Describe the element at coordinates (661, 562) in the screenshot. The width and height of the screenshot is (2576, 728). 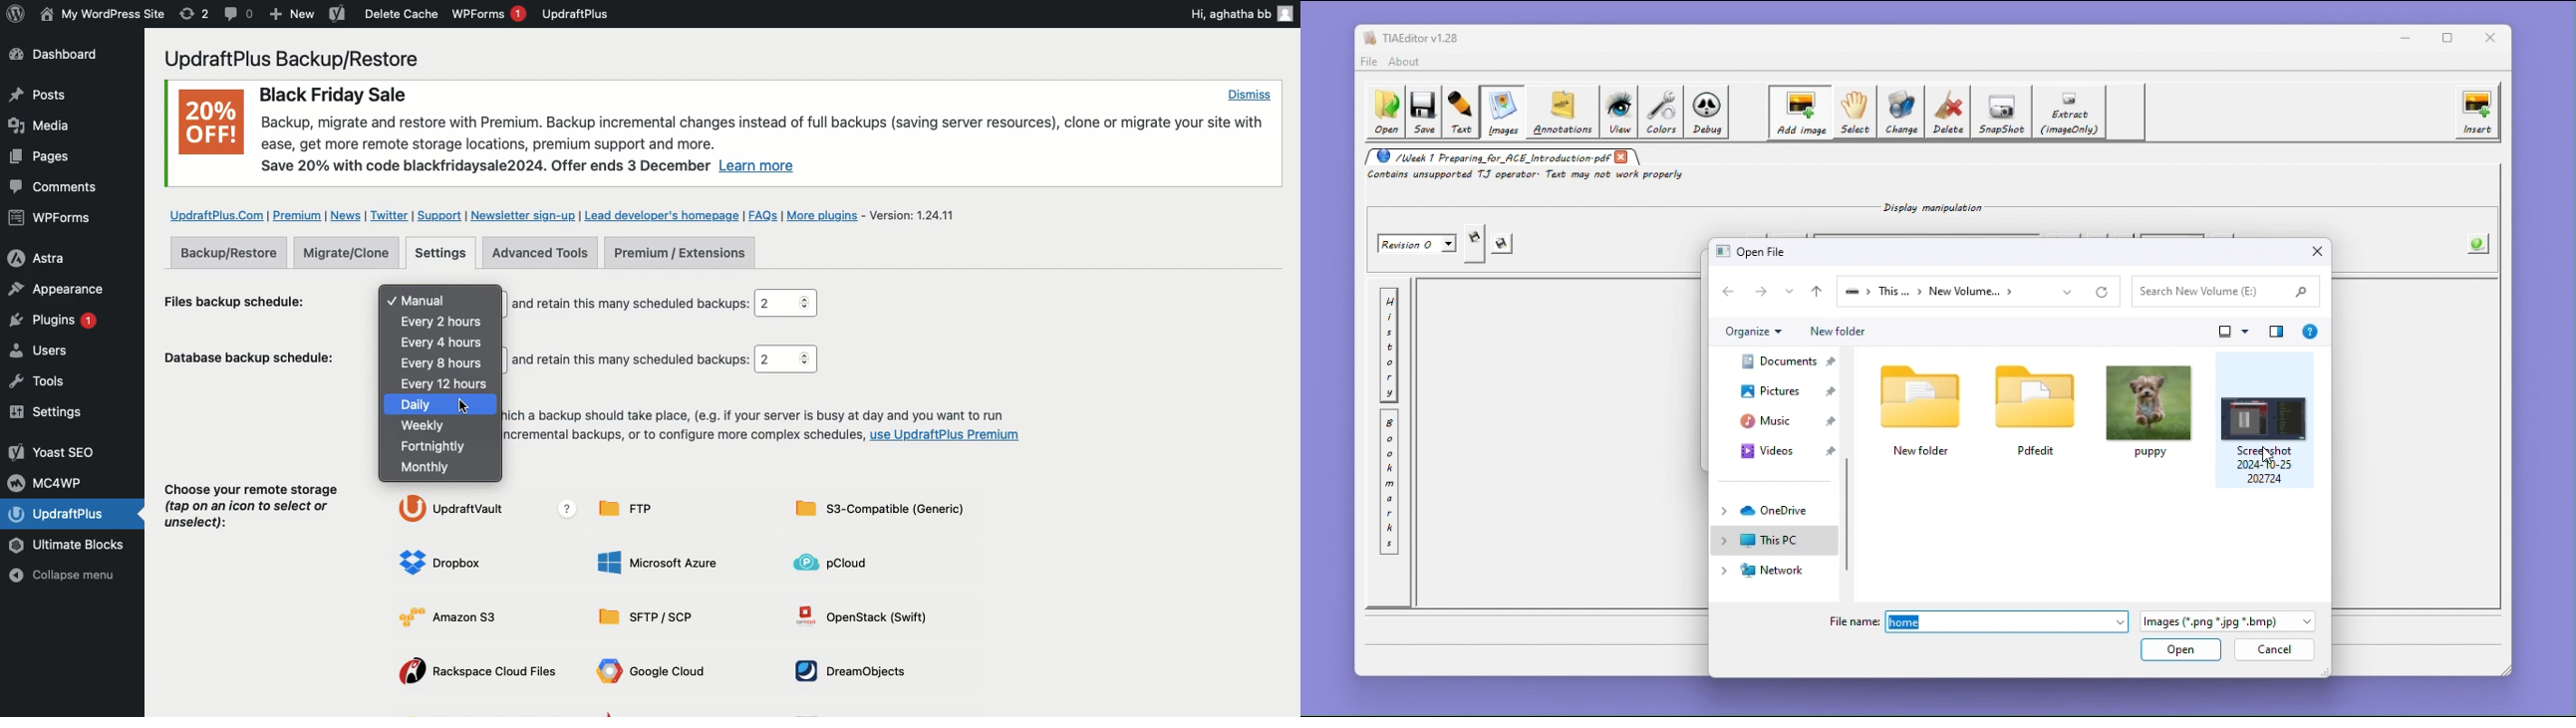
I see `Microsoft Azure` at that location.